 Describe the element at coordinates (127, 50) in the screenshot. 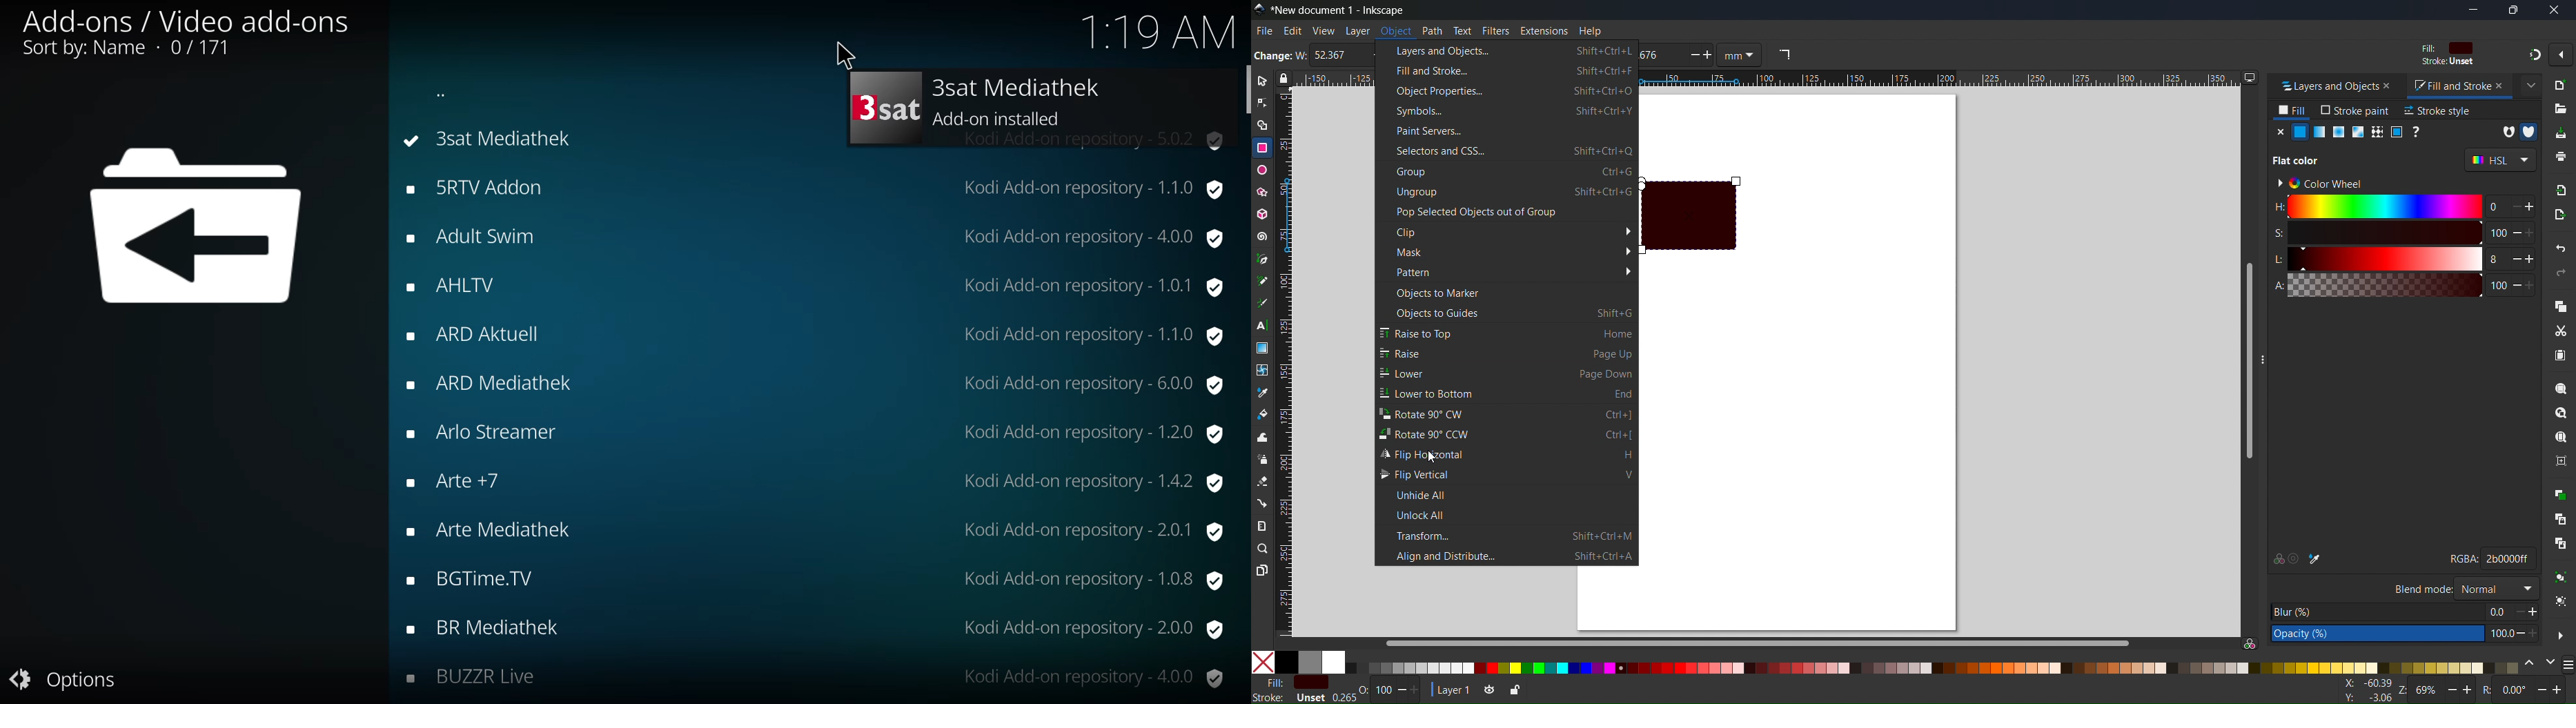

I see `sort` at that location.